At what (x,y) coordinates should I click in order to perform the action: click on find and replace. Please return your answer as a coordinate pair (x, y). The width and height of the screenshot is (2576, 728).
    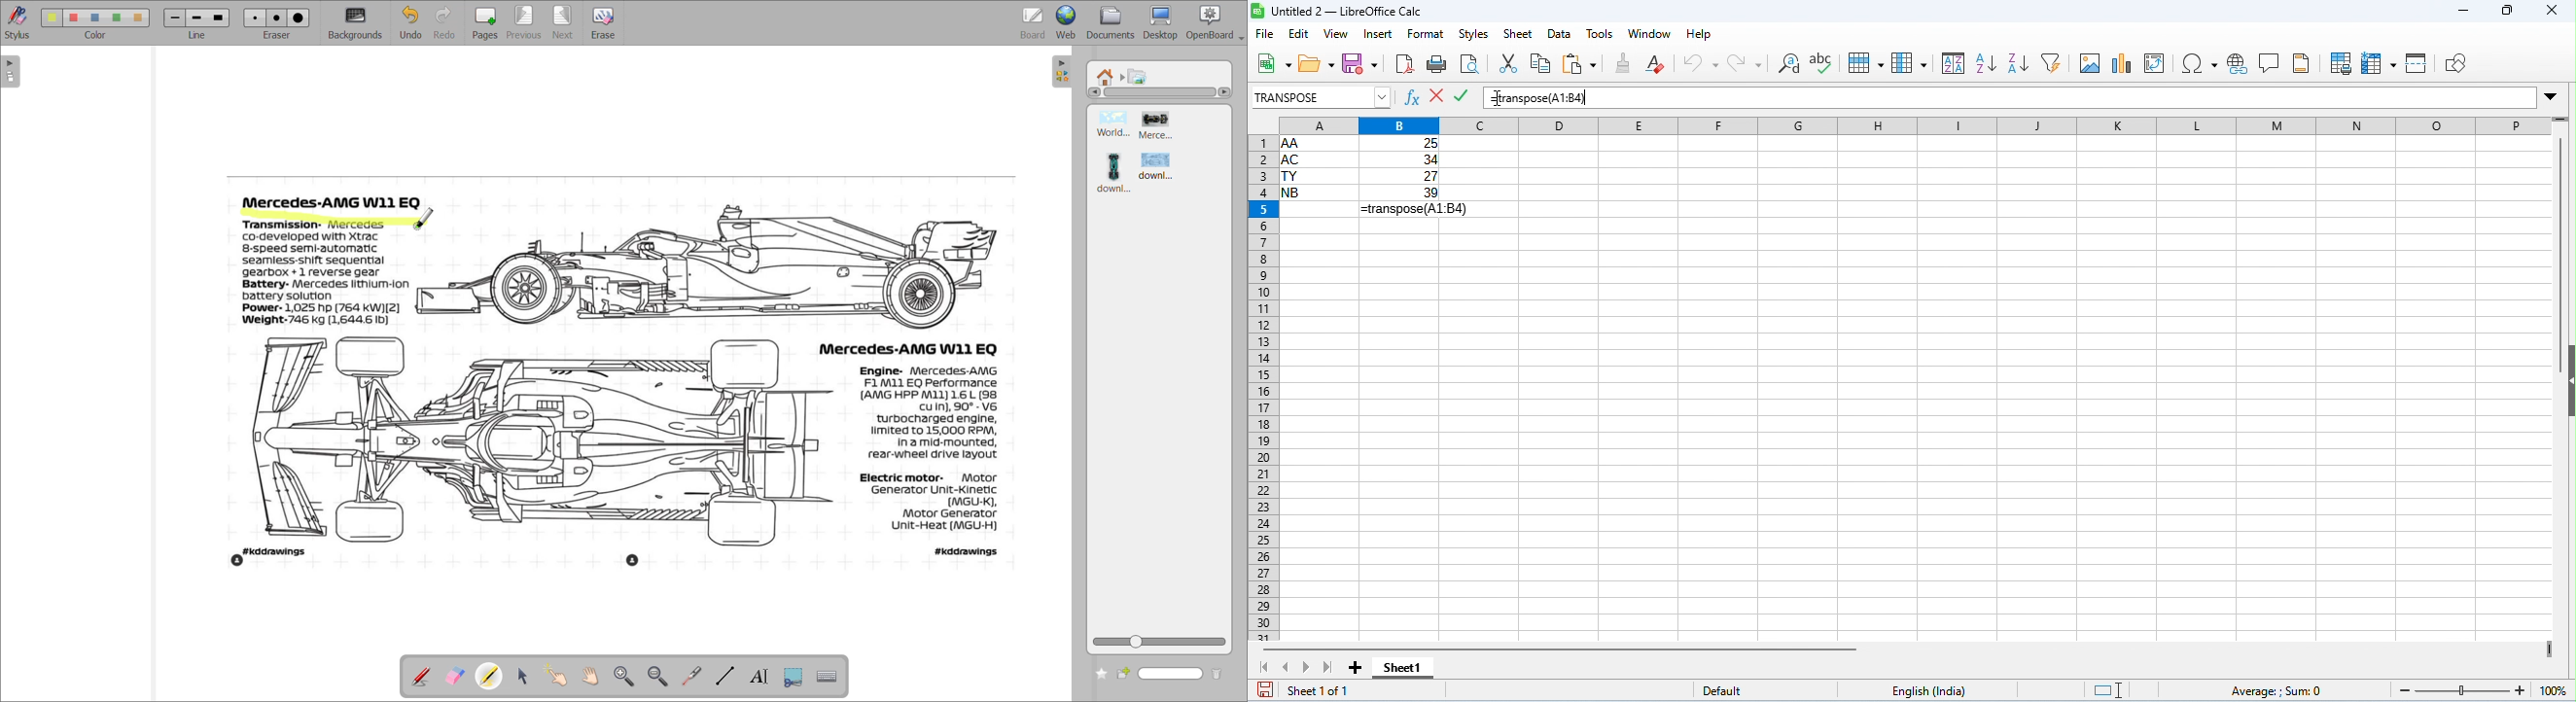
    Looking at the image, I should click on (1791, 63).